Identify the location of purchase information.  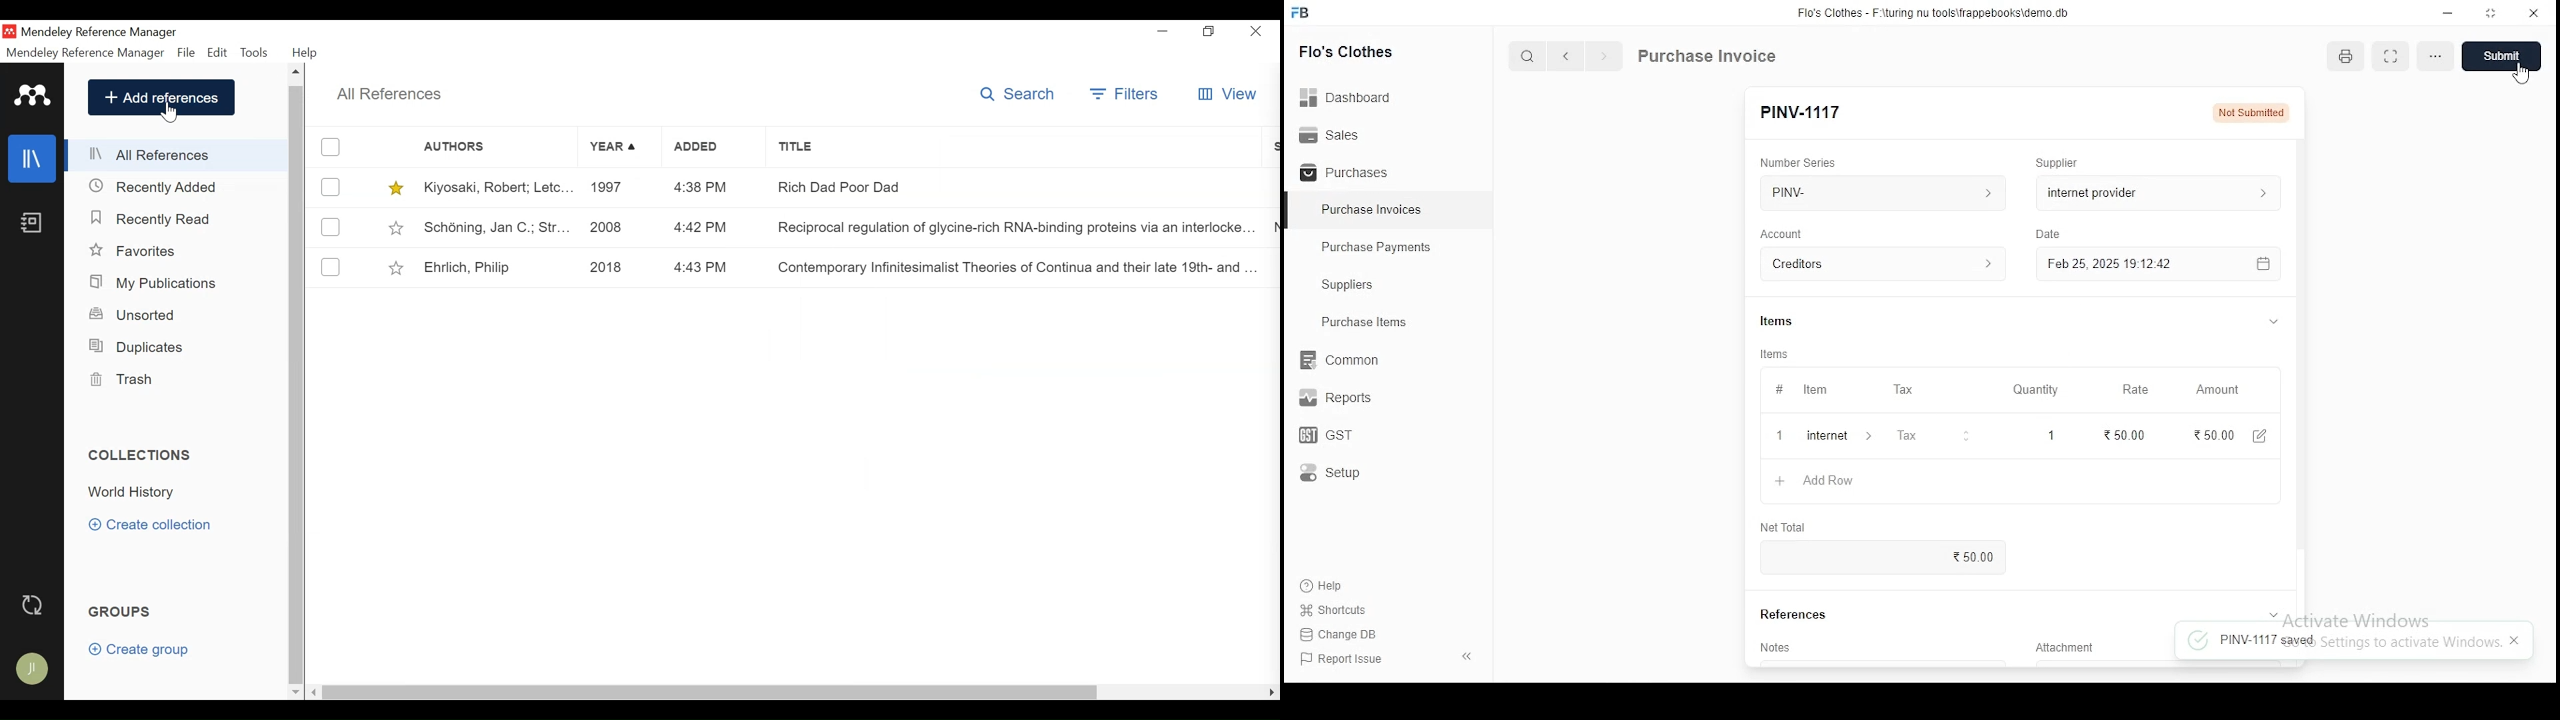
(1708, 57).